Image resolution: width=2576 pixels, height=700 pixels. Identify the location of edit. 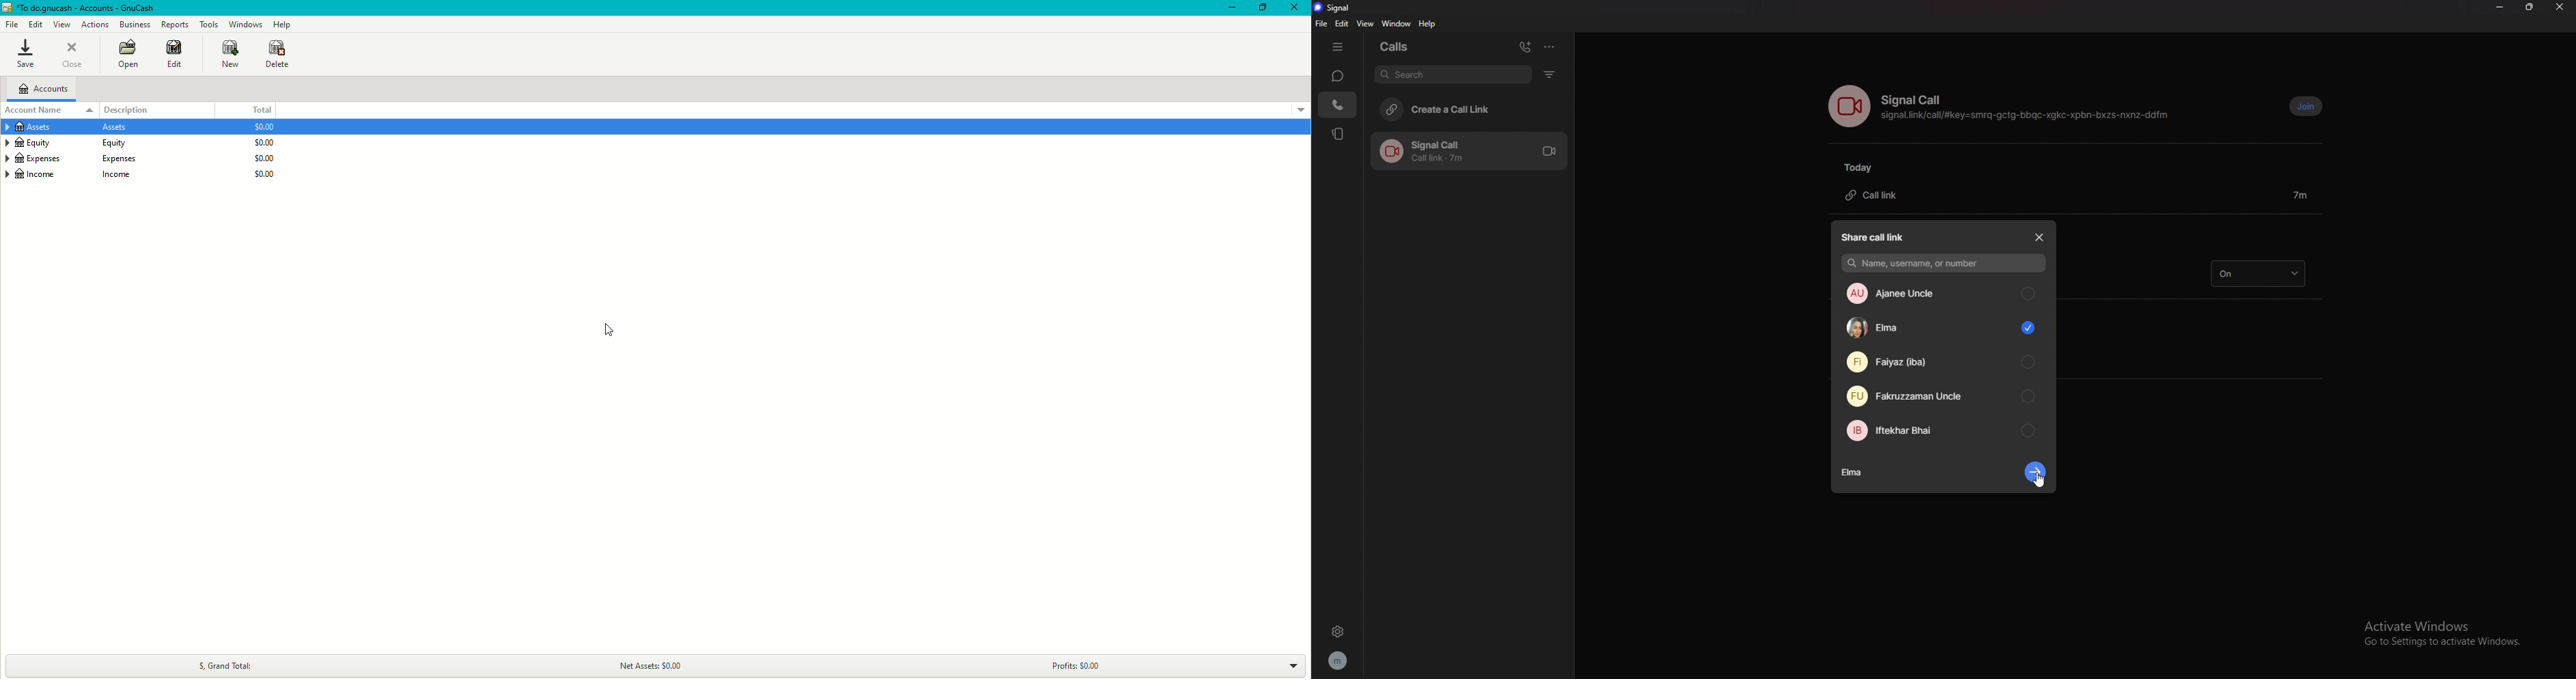
(1342, 24).